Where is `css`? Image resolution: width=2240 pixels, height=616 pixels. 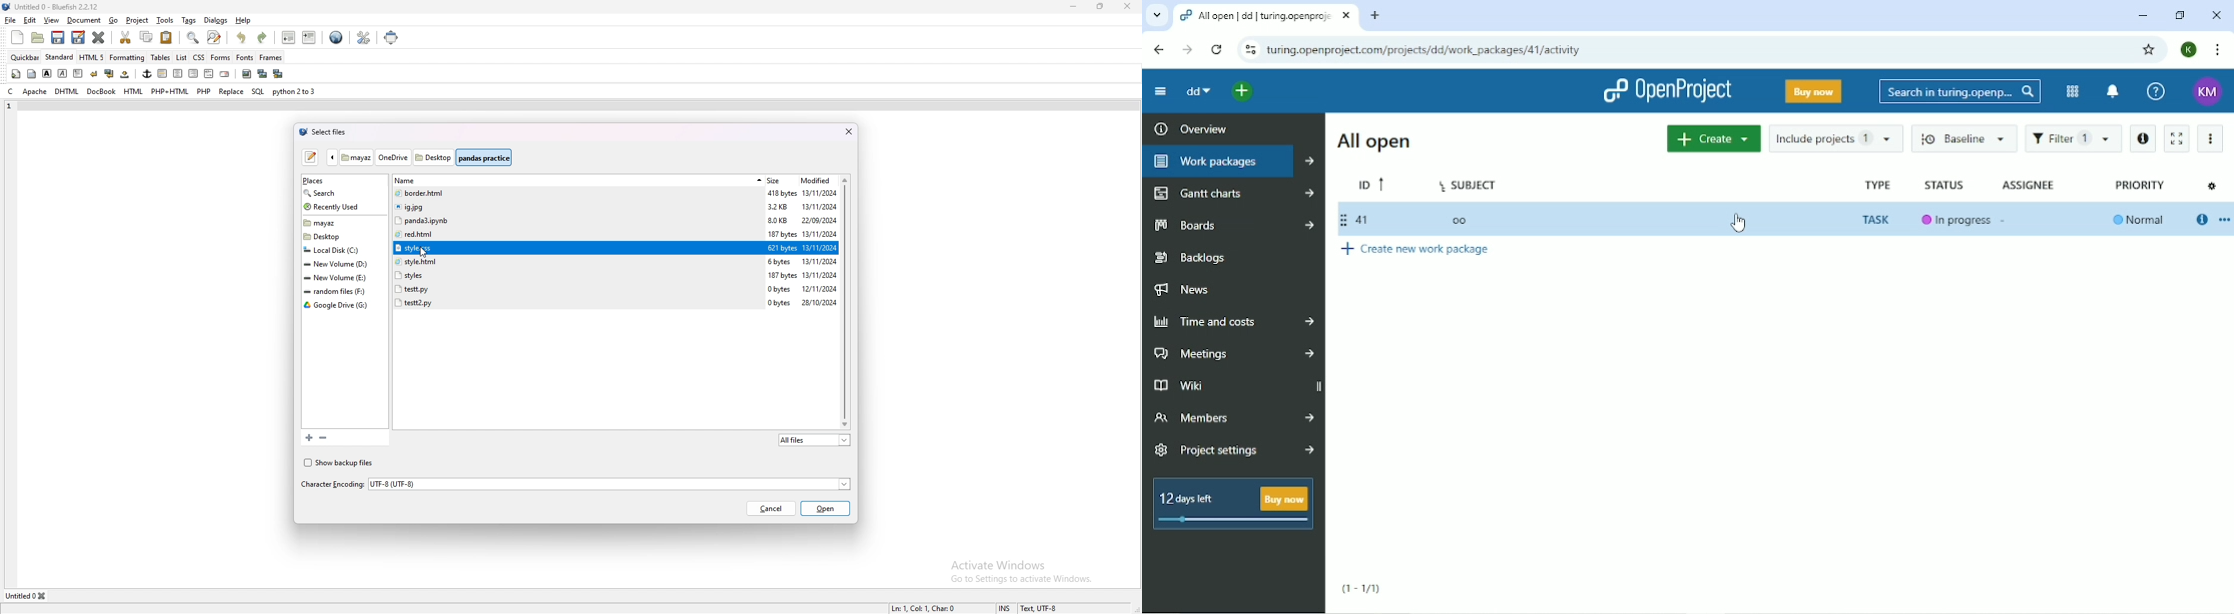 css is located at coordinates (199, 58).